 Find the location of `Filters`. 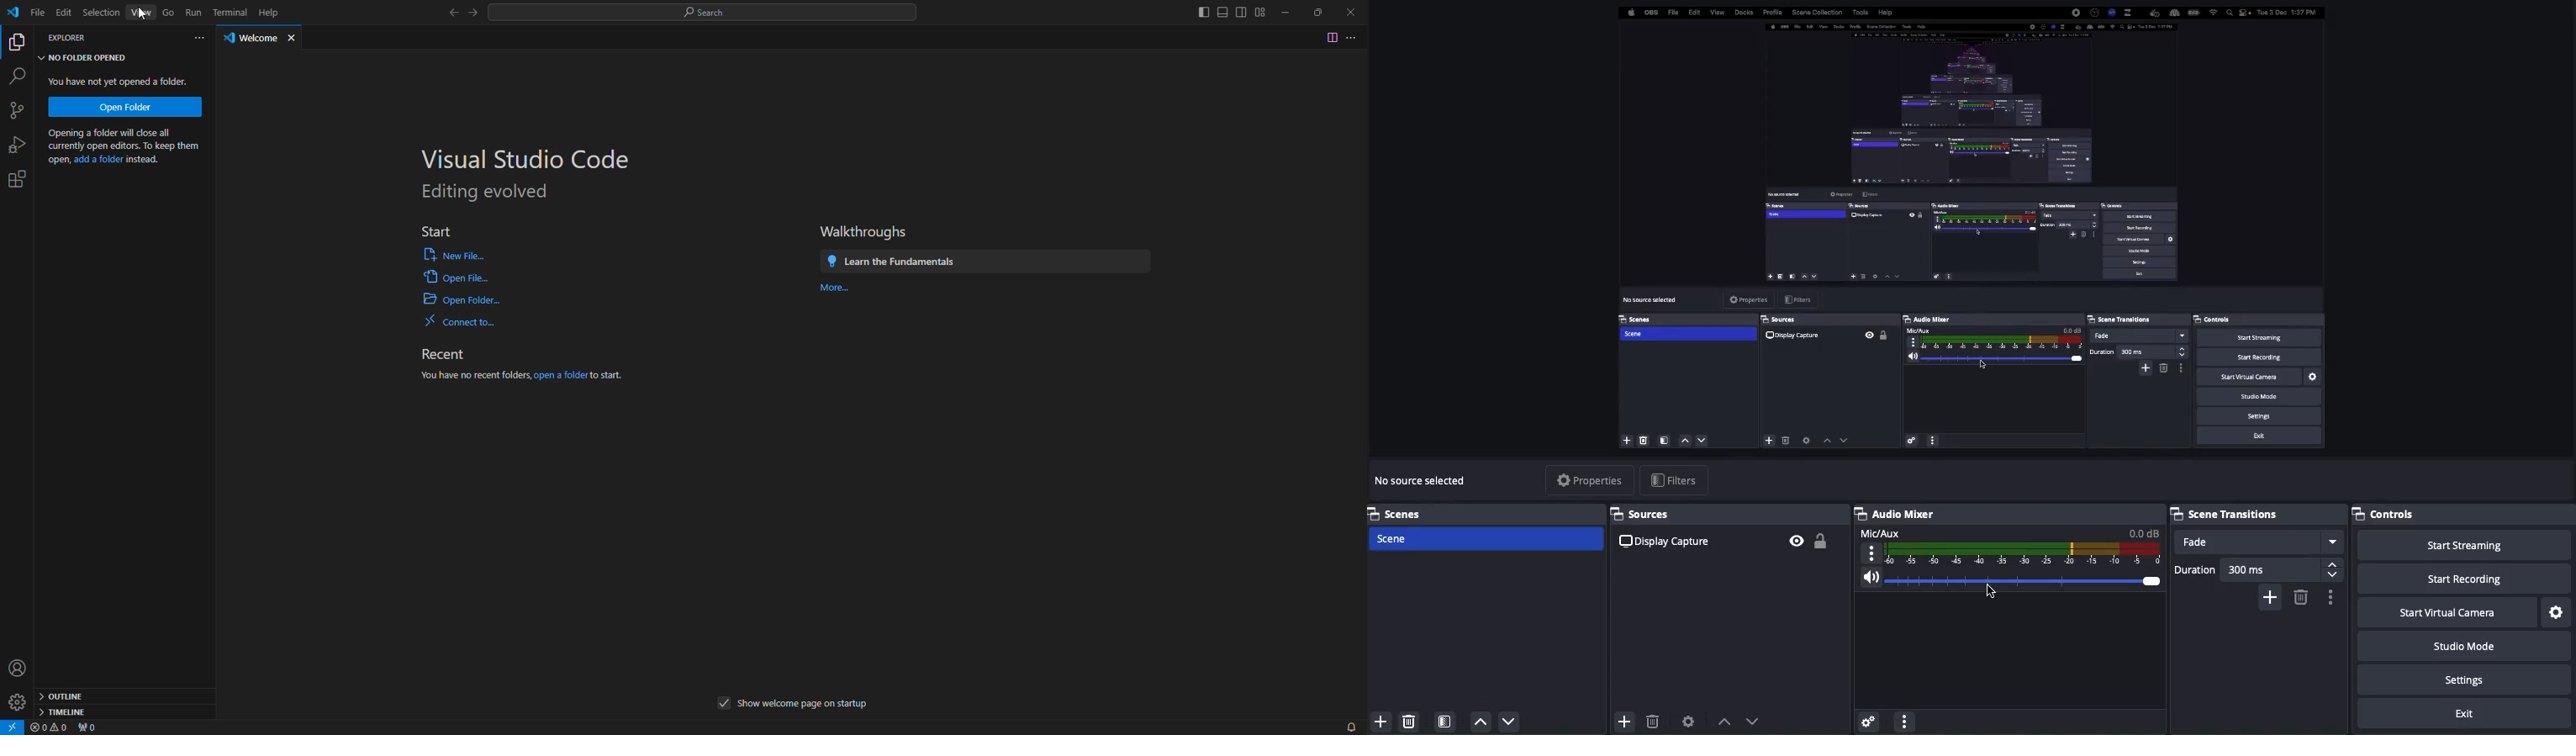

Filters is located at coordinates (1680, 480).